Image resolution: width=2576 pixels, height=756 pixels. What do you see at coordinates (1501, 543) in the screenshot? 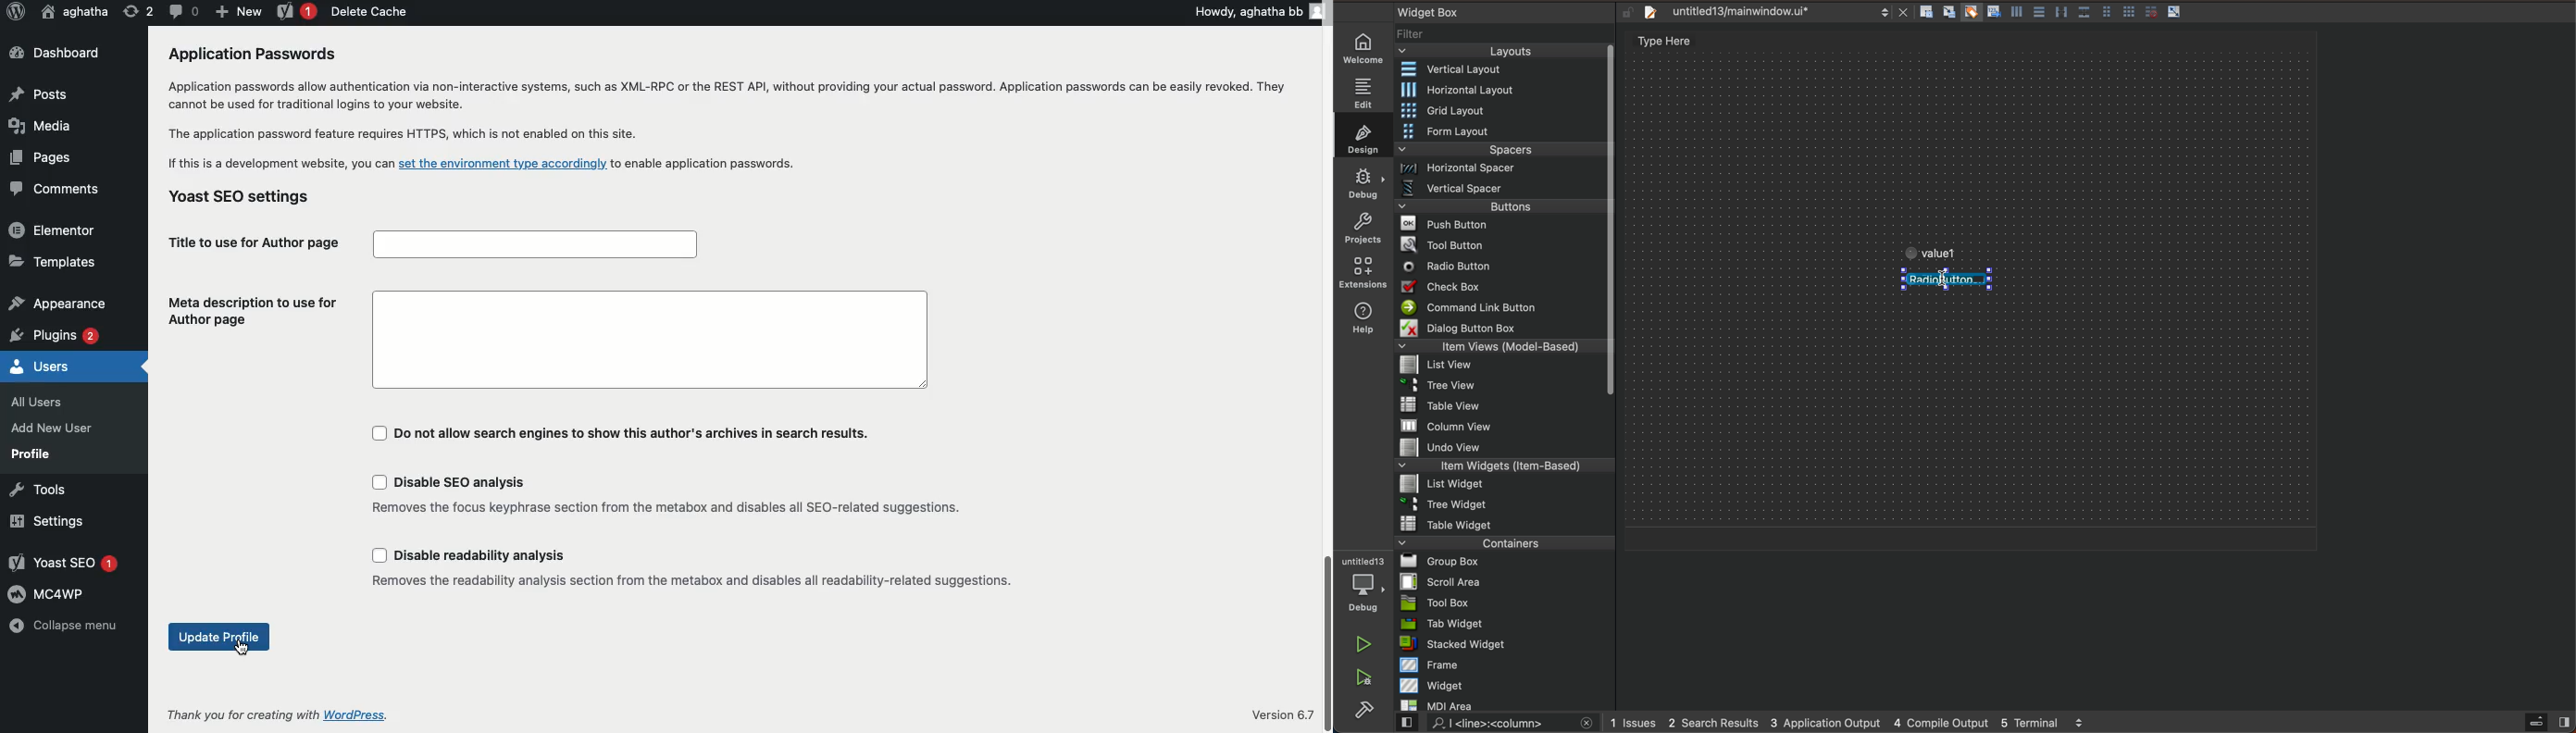
I see `containers` at bounding box center [1501, 543].